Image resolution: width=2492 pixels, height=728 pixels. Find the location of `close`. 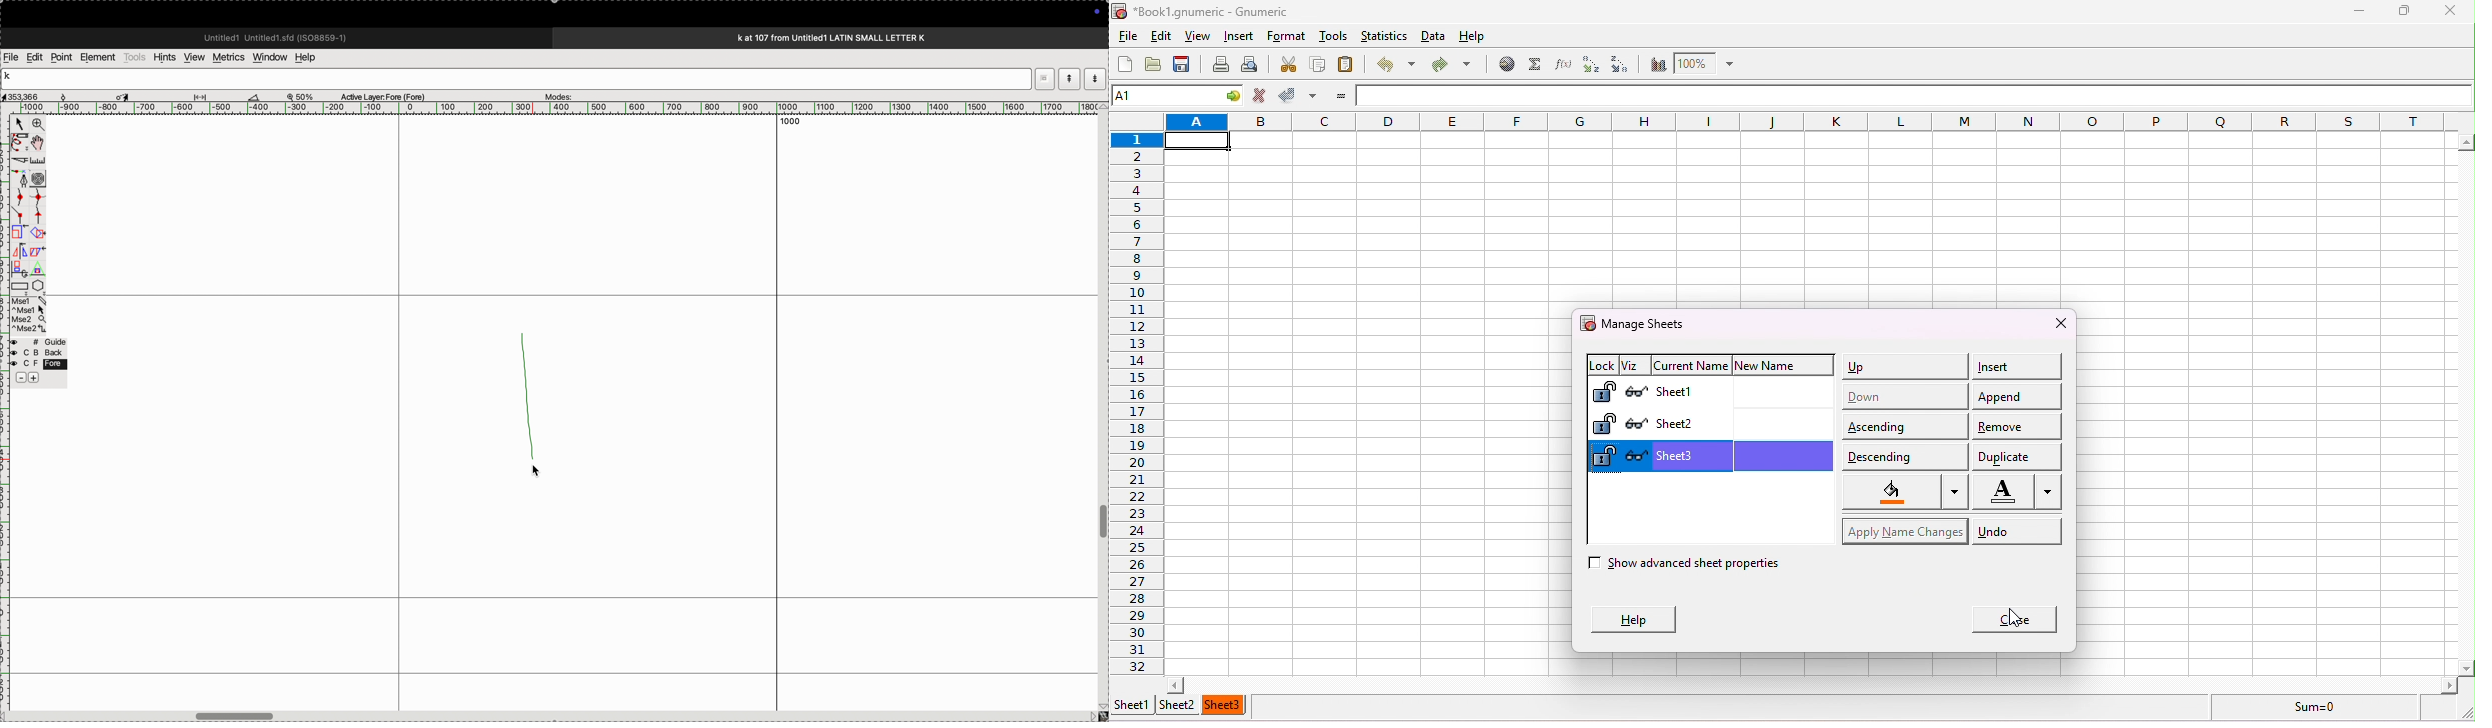

close is located at coordinates (2009, 619).